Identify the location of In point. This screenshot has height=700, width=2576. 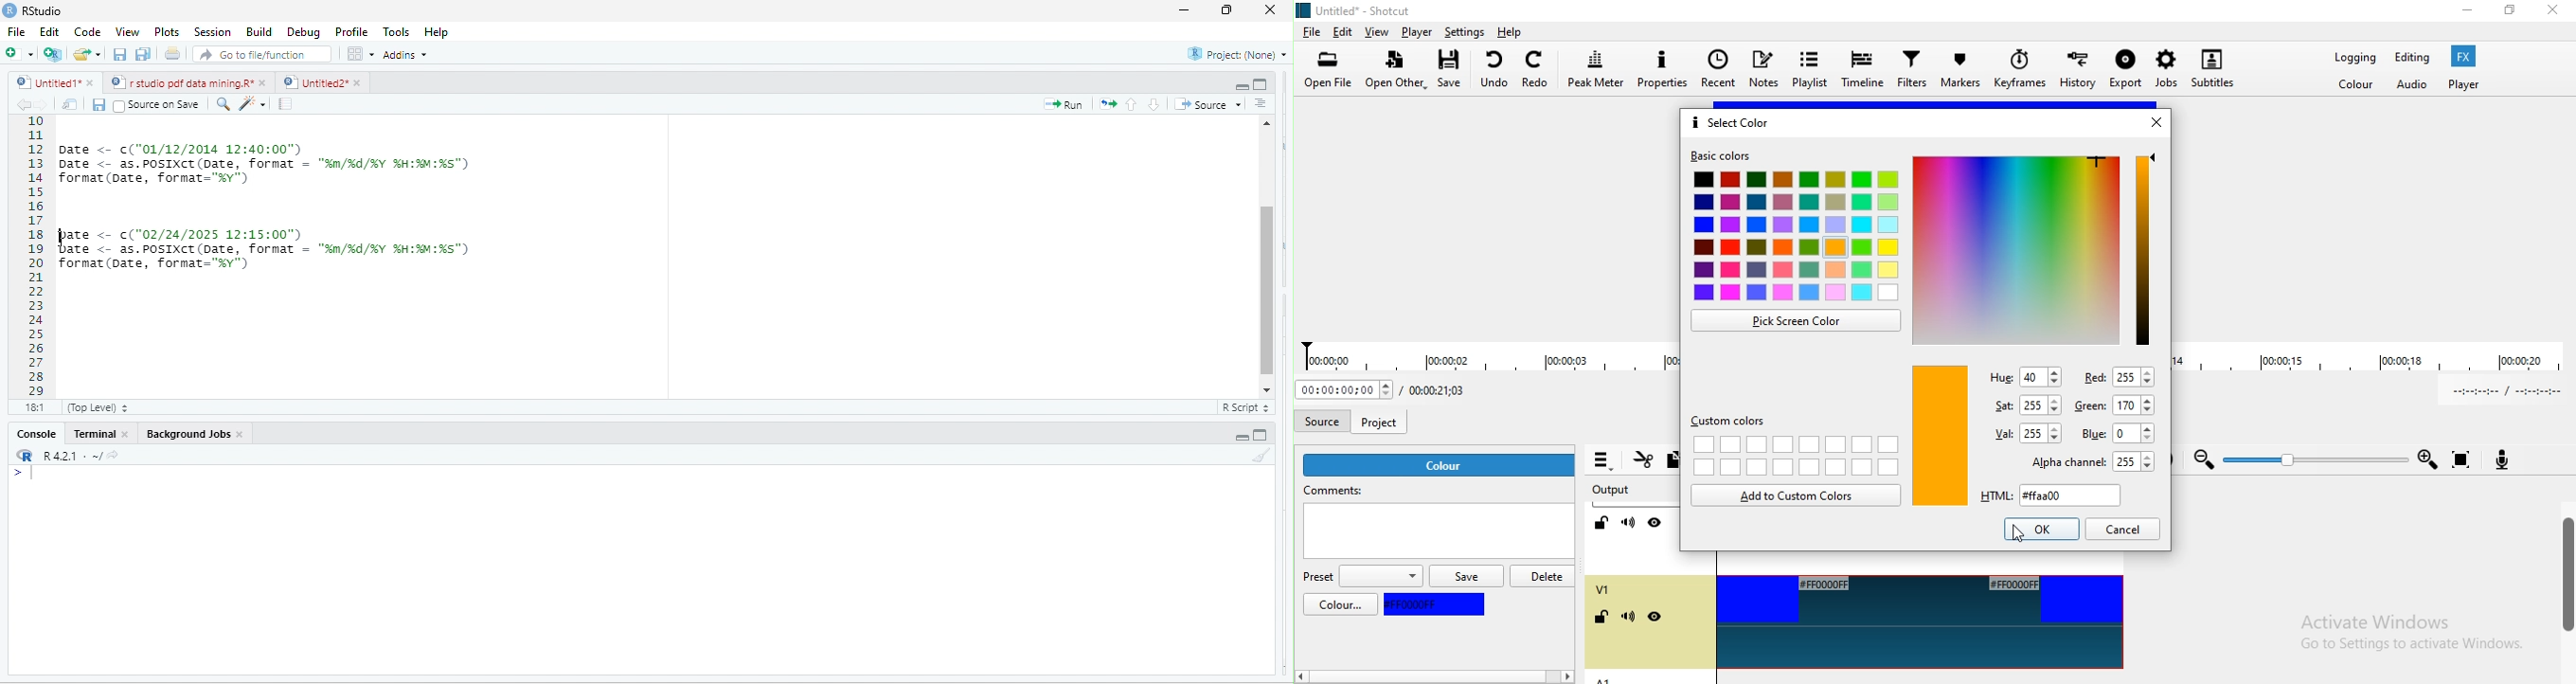
(2503, 391).